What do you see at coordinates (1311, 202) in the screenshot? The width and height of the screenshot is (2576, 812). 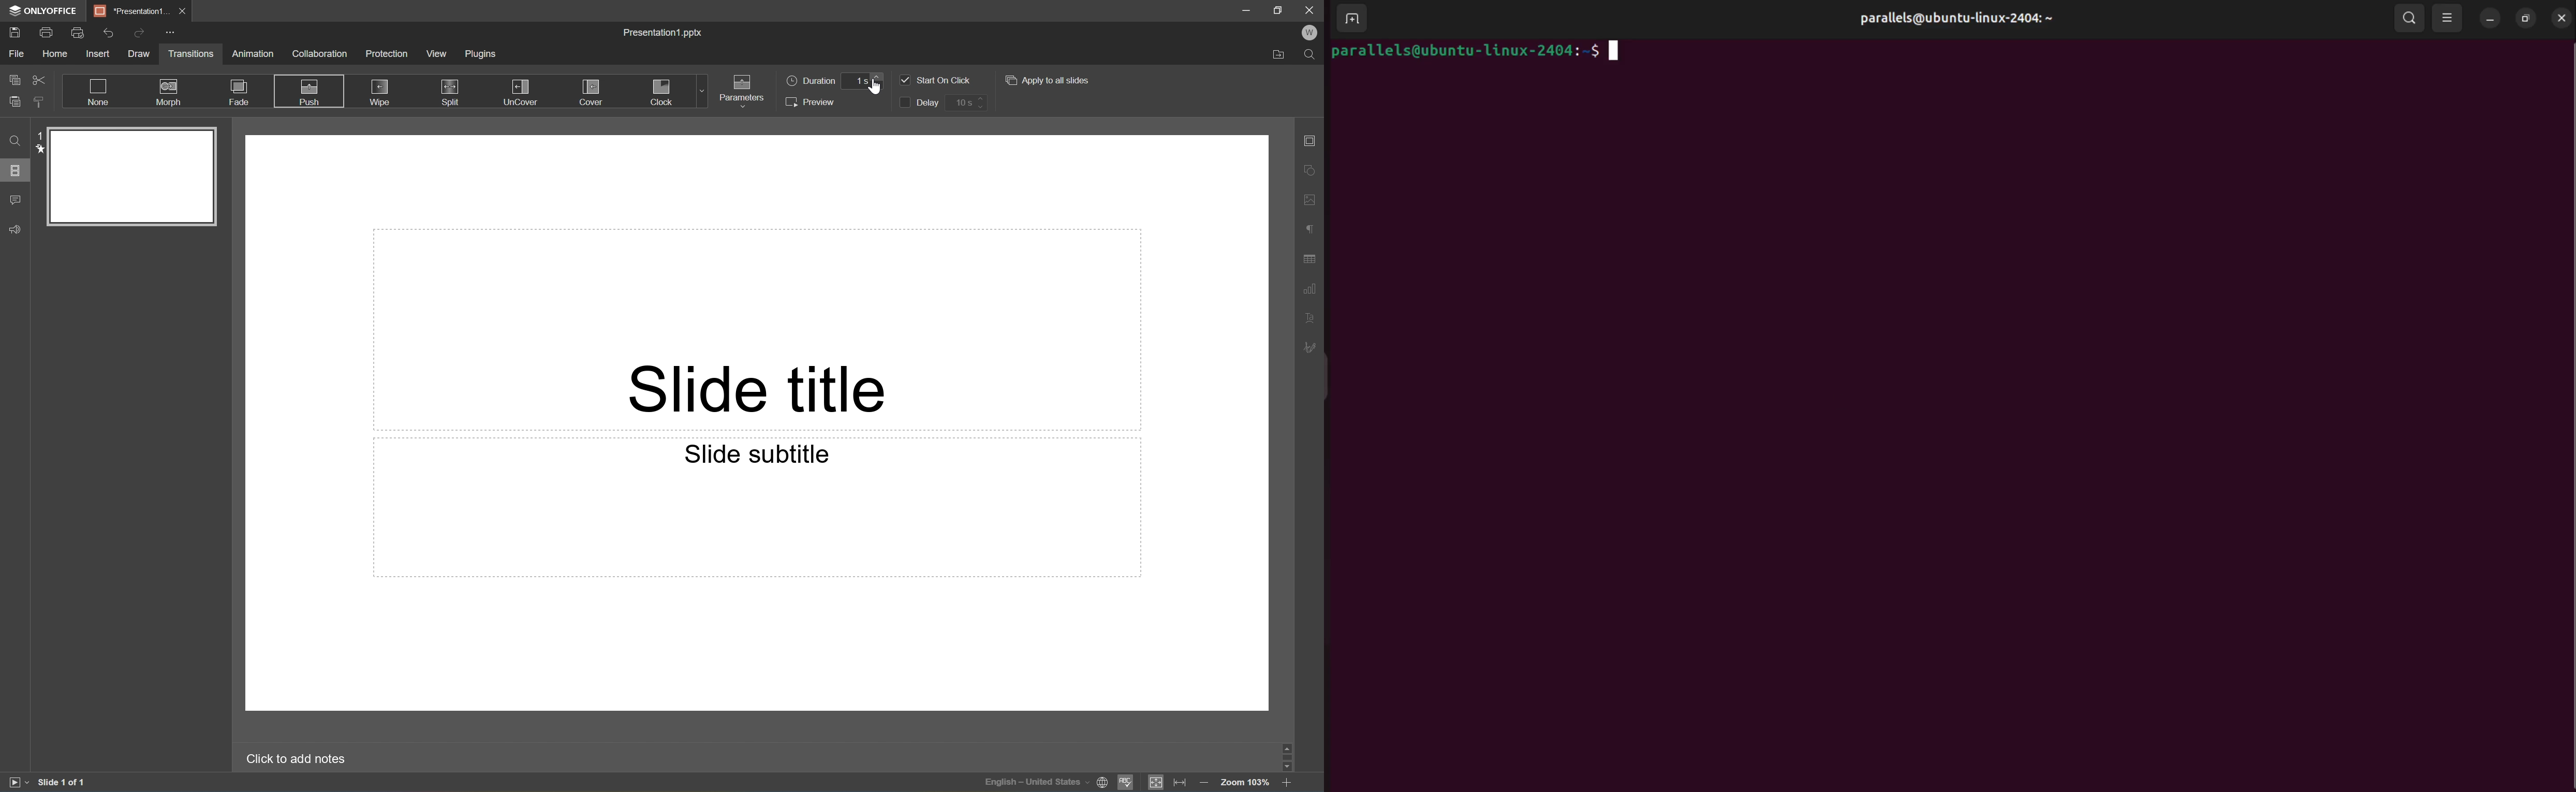 I see `Image settings` at bounding box center [1311, 202].